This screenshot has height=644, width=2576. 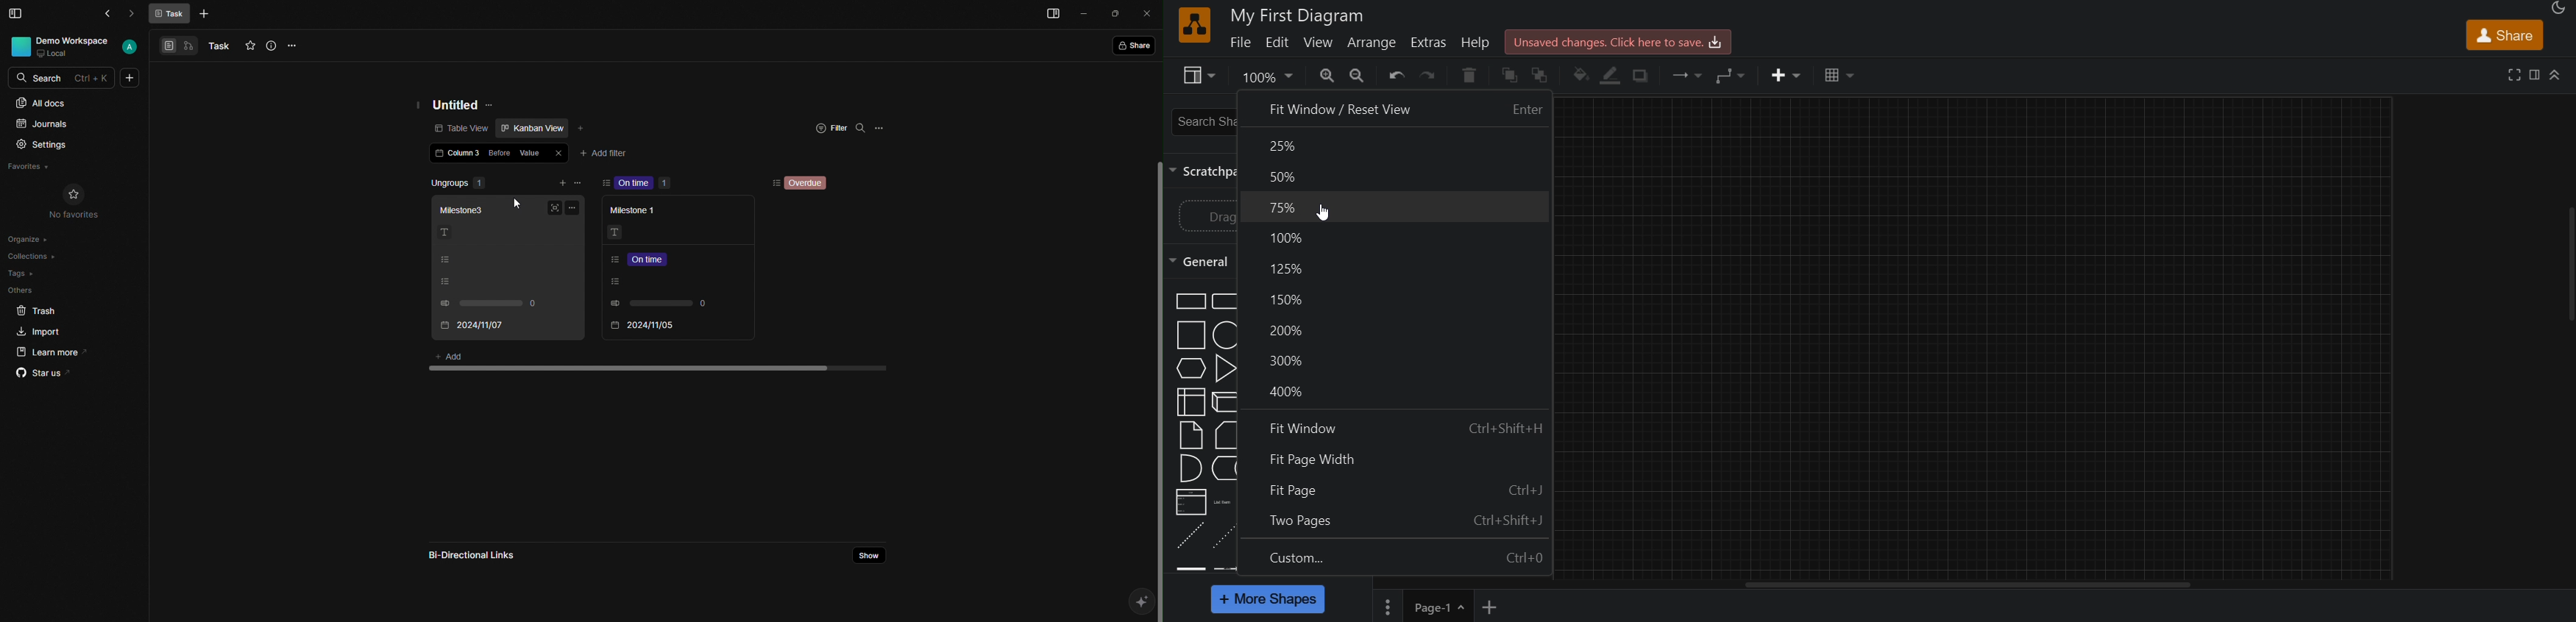 What do you see at coordinates (516, 206) in the screenshot?
I see `Cursor` at bounding box center [516, 206].